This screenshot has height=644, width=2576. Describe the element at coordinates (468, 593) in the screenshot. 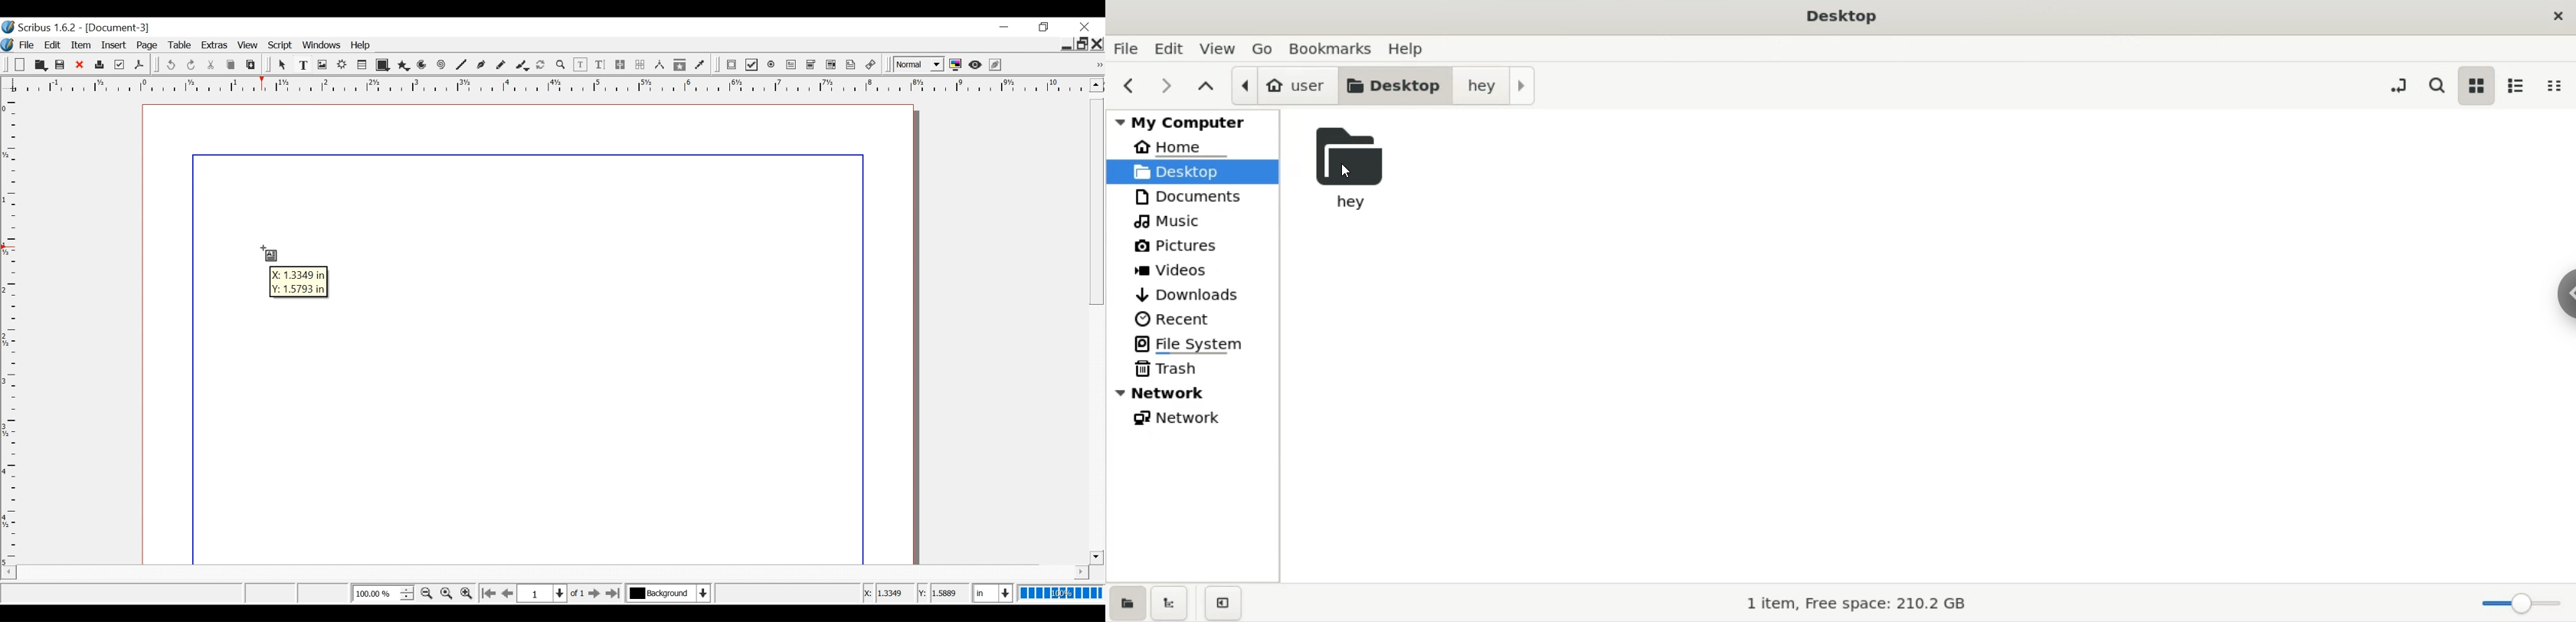

I see `Zoom in` at that location.